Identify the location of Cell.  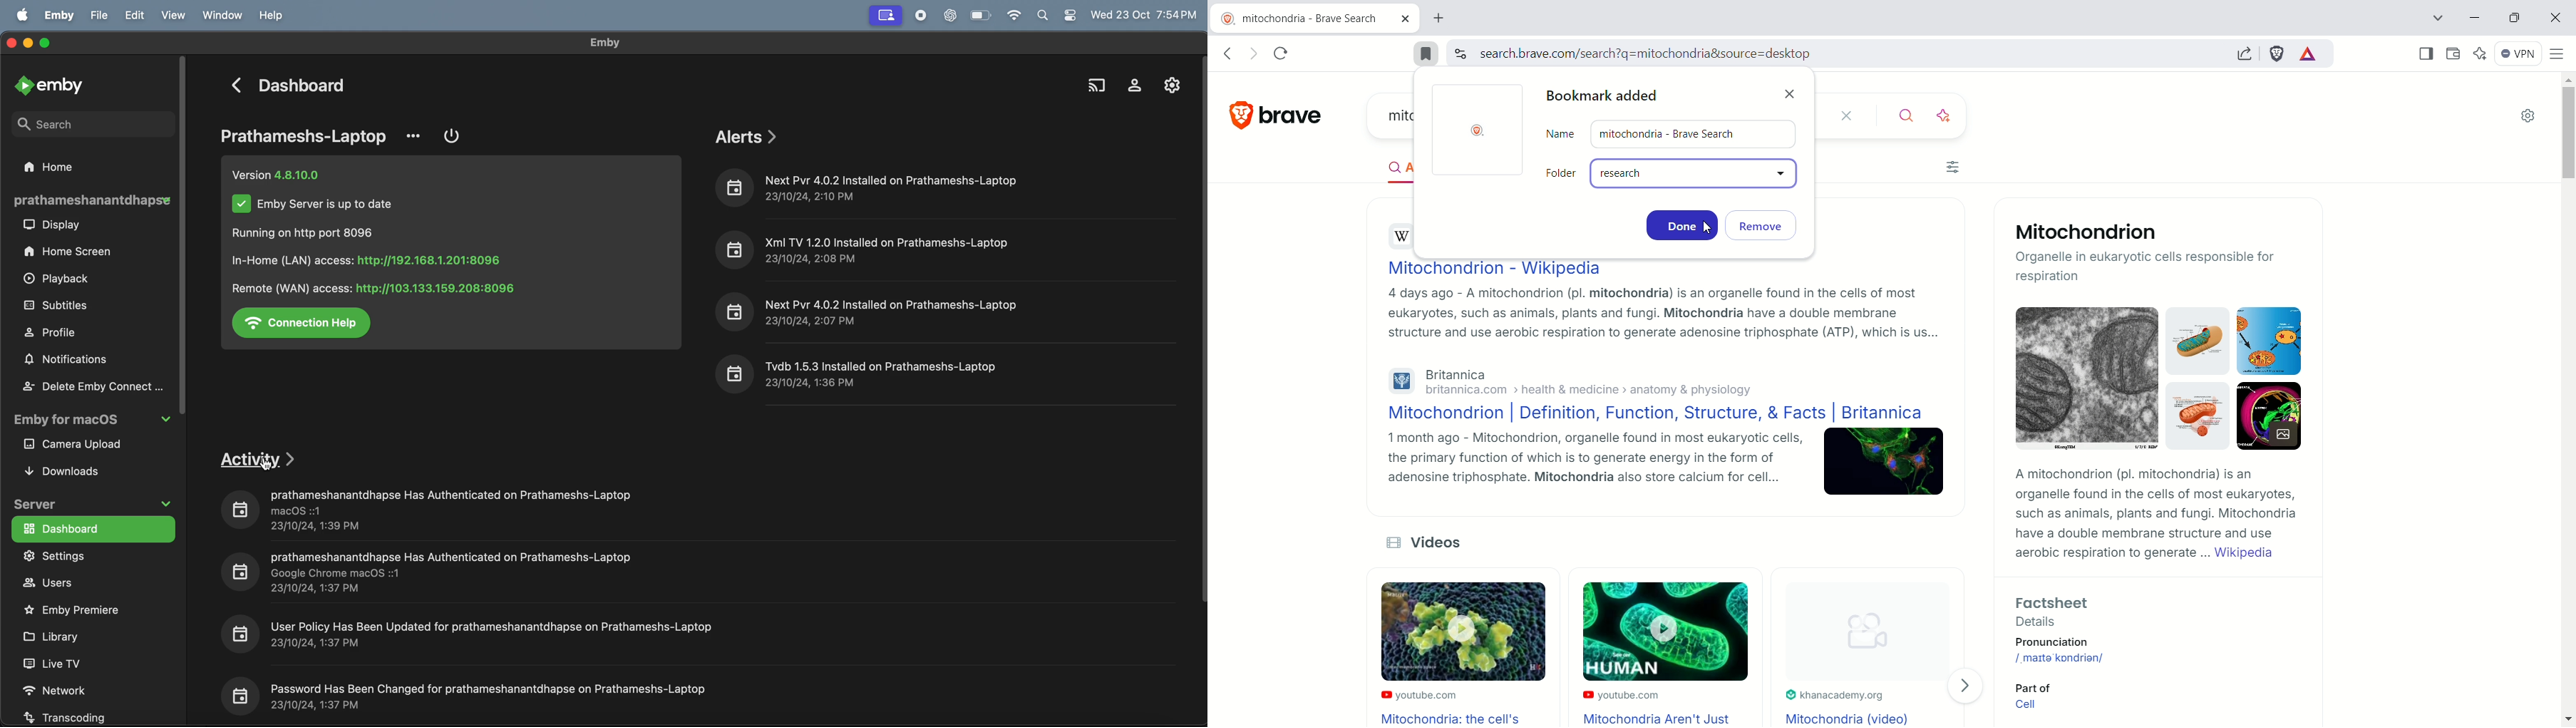
(2030, 707).